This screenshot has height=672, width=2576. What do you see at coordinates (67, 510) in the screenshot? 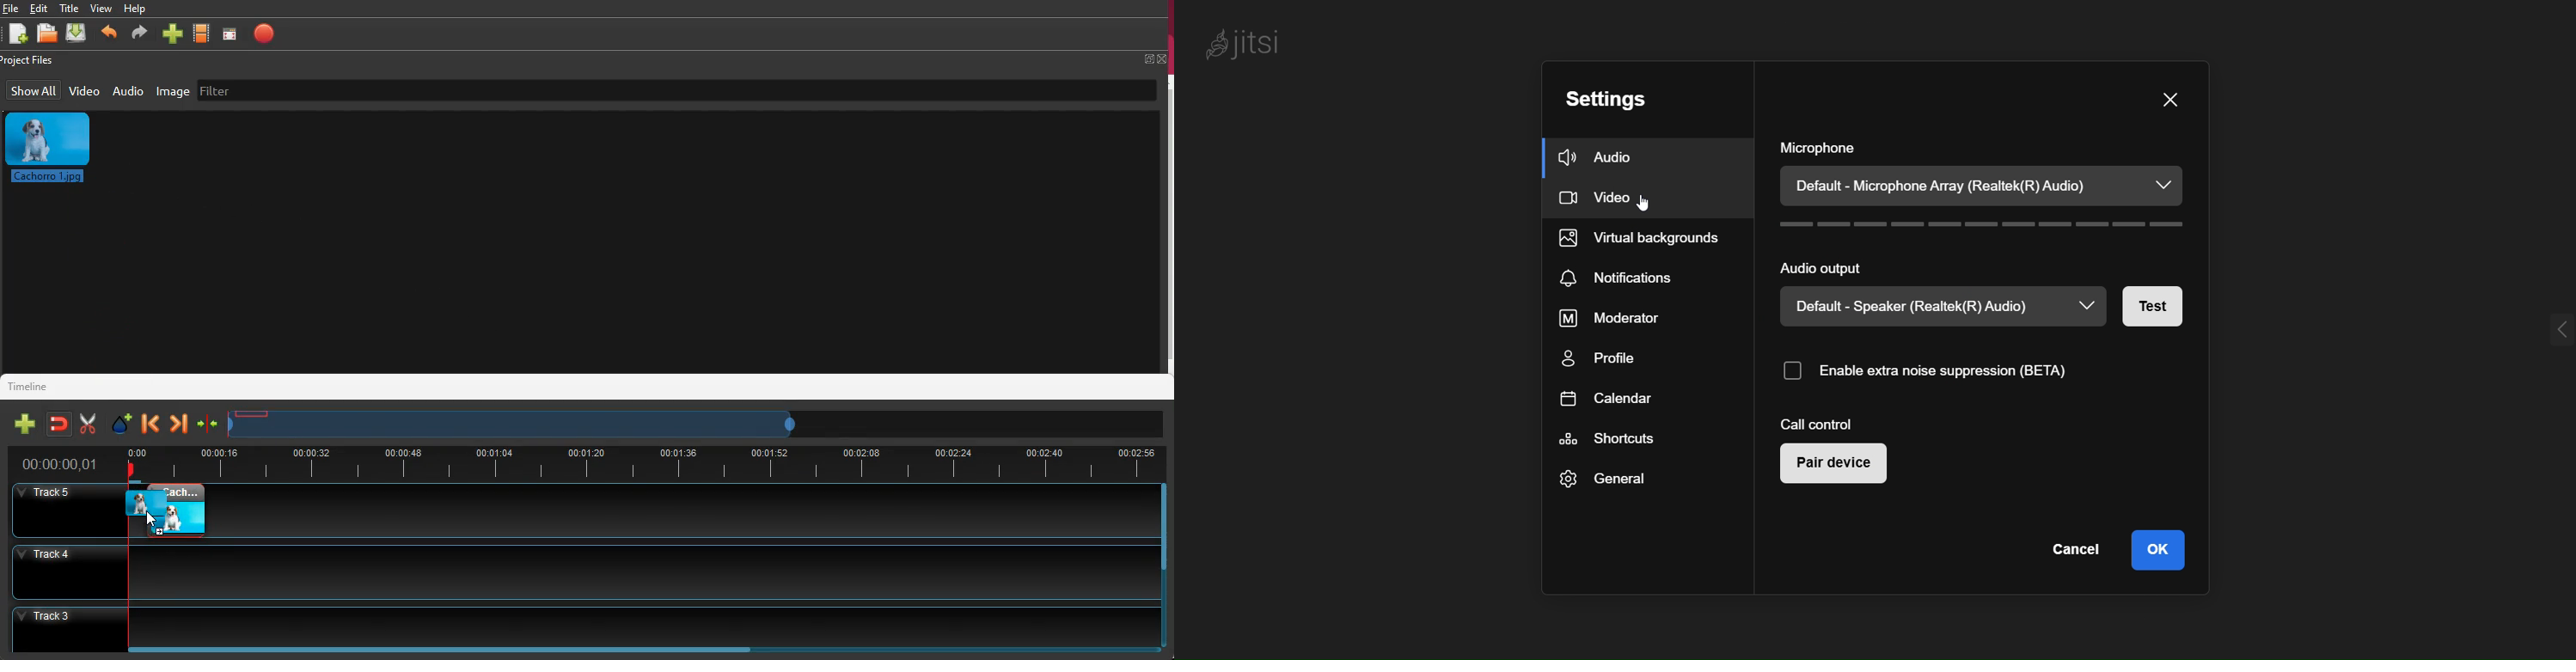
I see `` at bounding box center [67, 510].